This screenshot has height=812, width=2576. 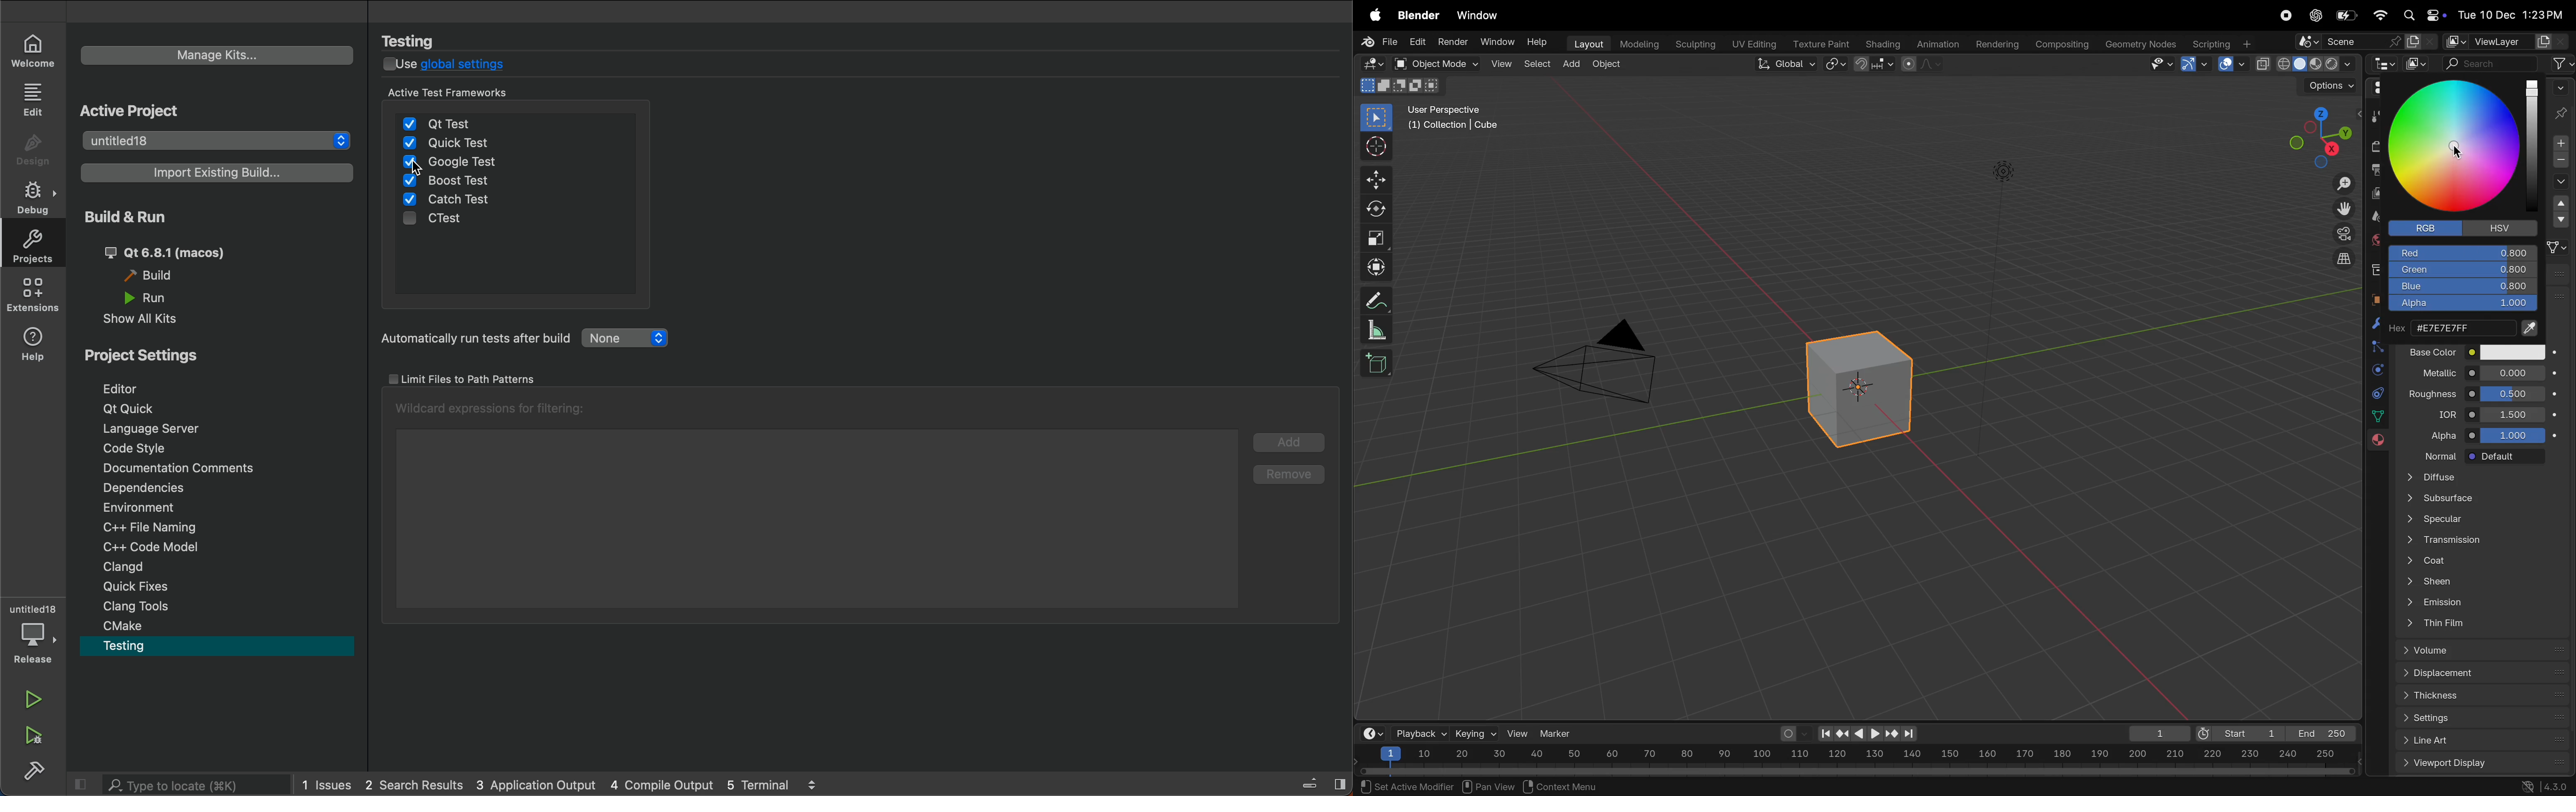 I want to click on metallic, so click(x=2431, y=371).